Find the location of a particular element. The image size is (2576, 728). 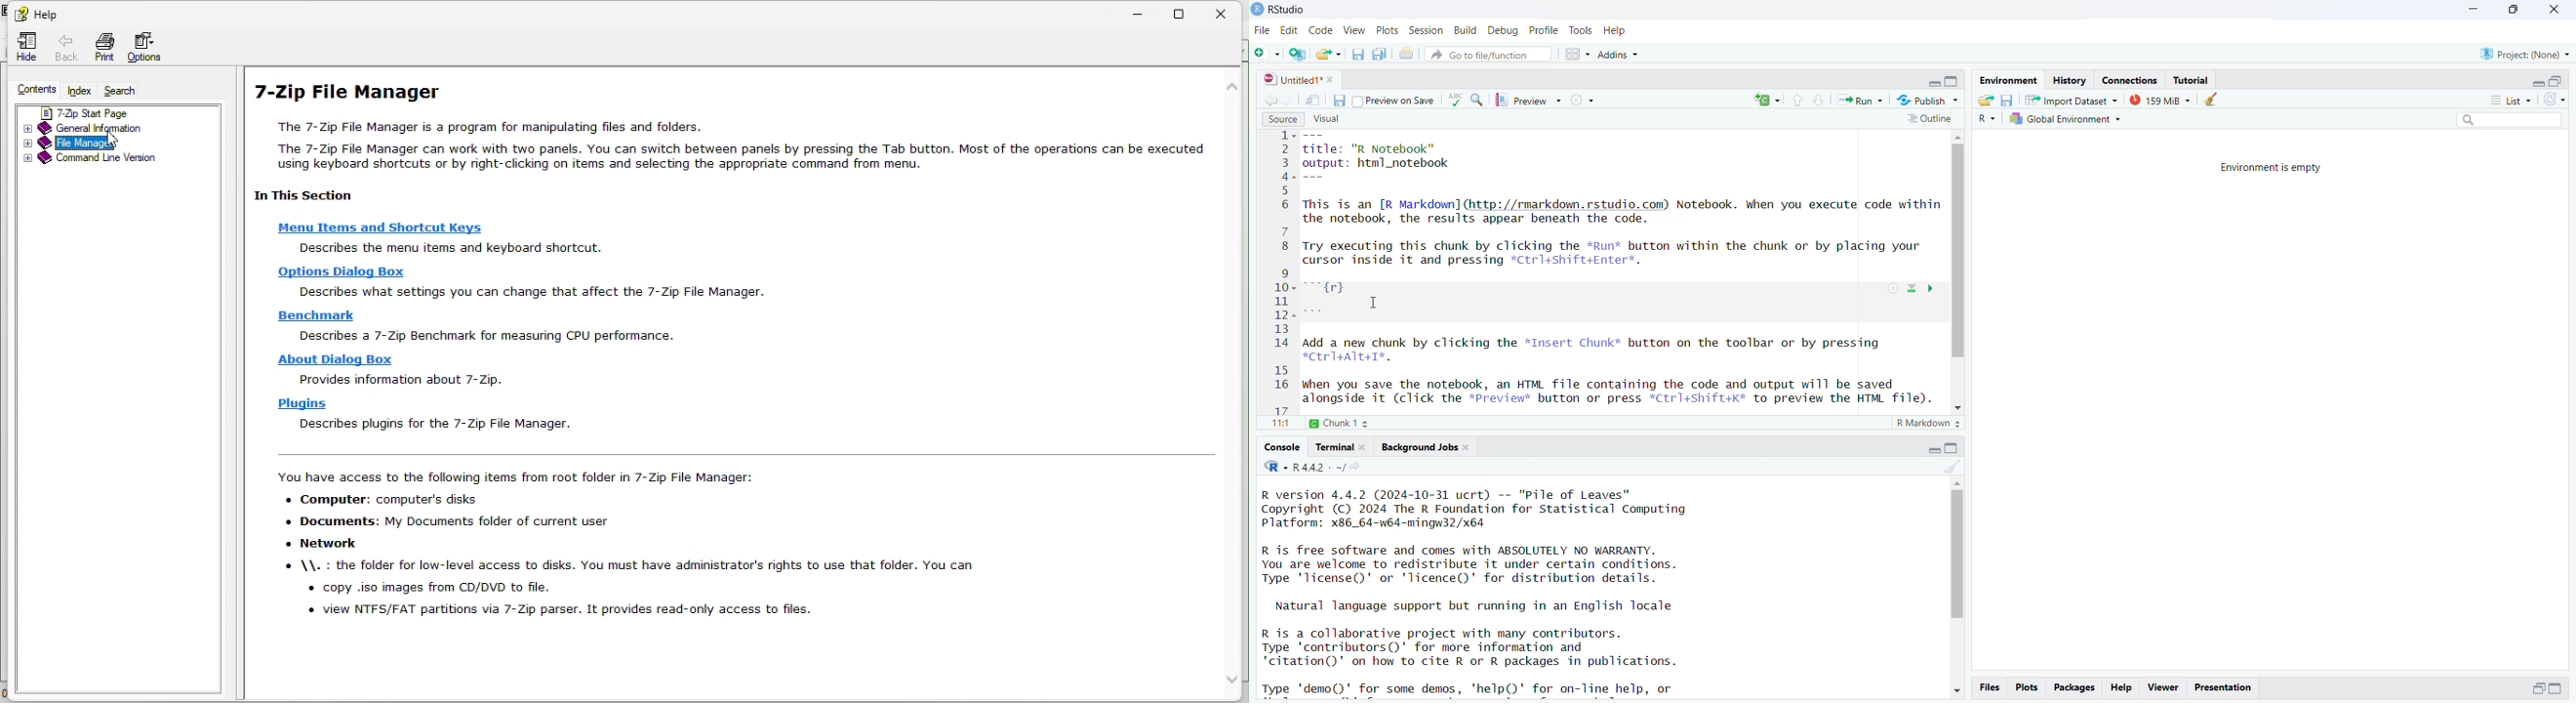

build is located at coordinates (1467, 30).